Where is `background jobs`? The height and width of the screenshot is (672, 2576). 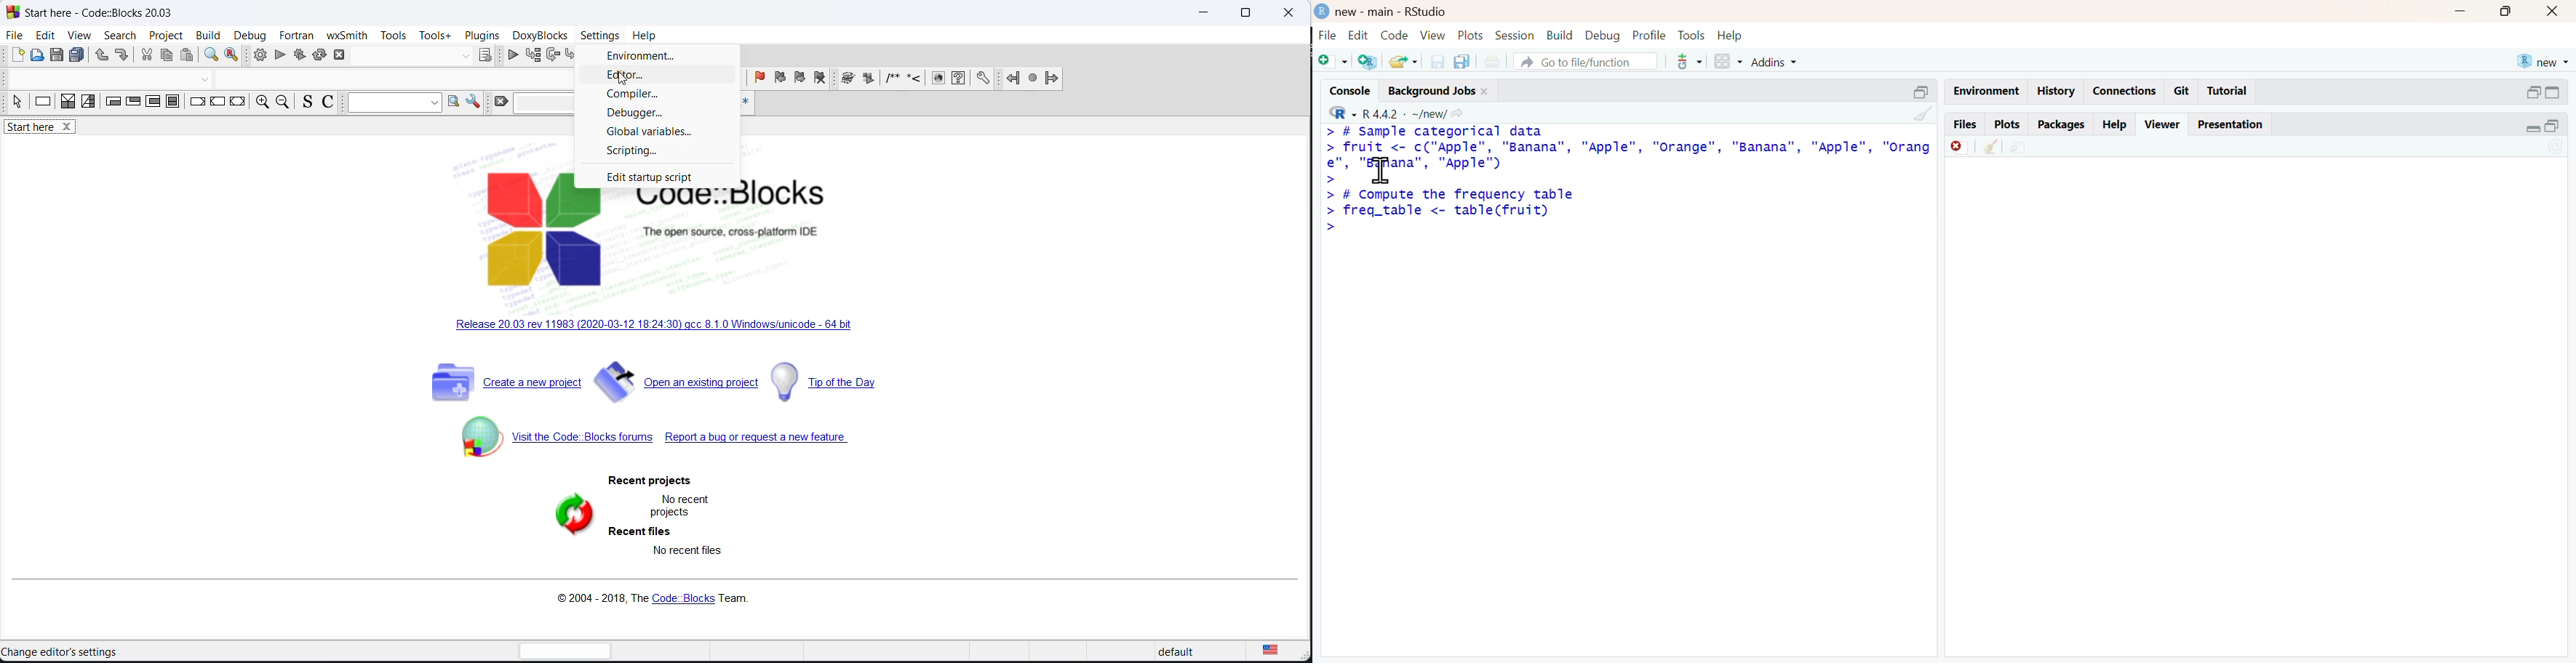
background jobs is located at coordinates (1438, 92).